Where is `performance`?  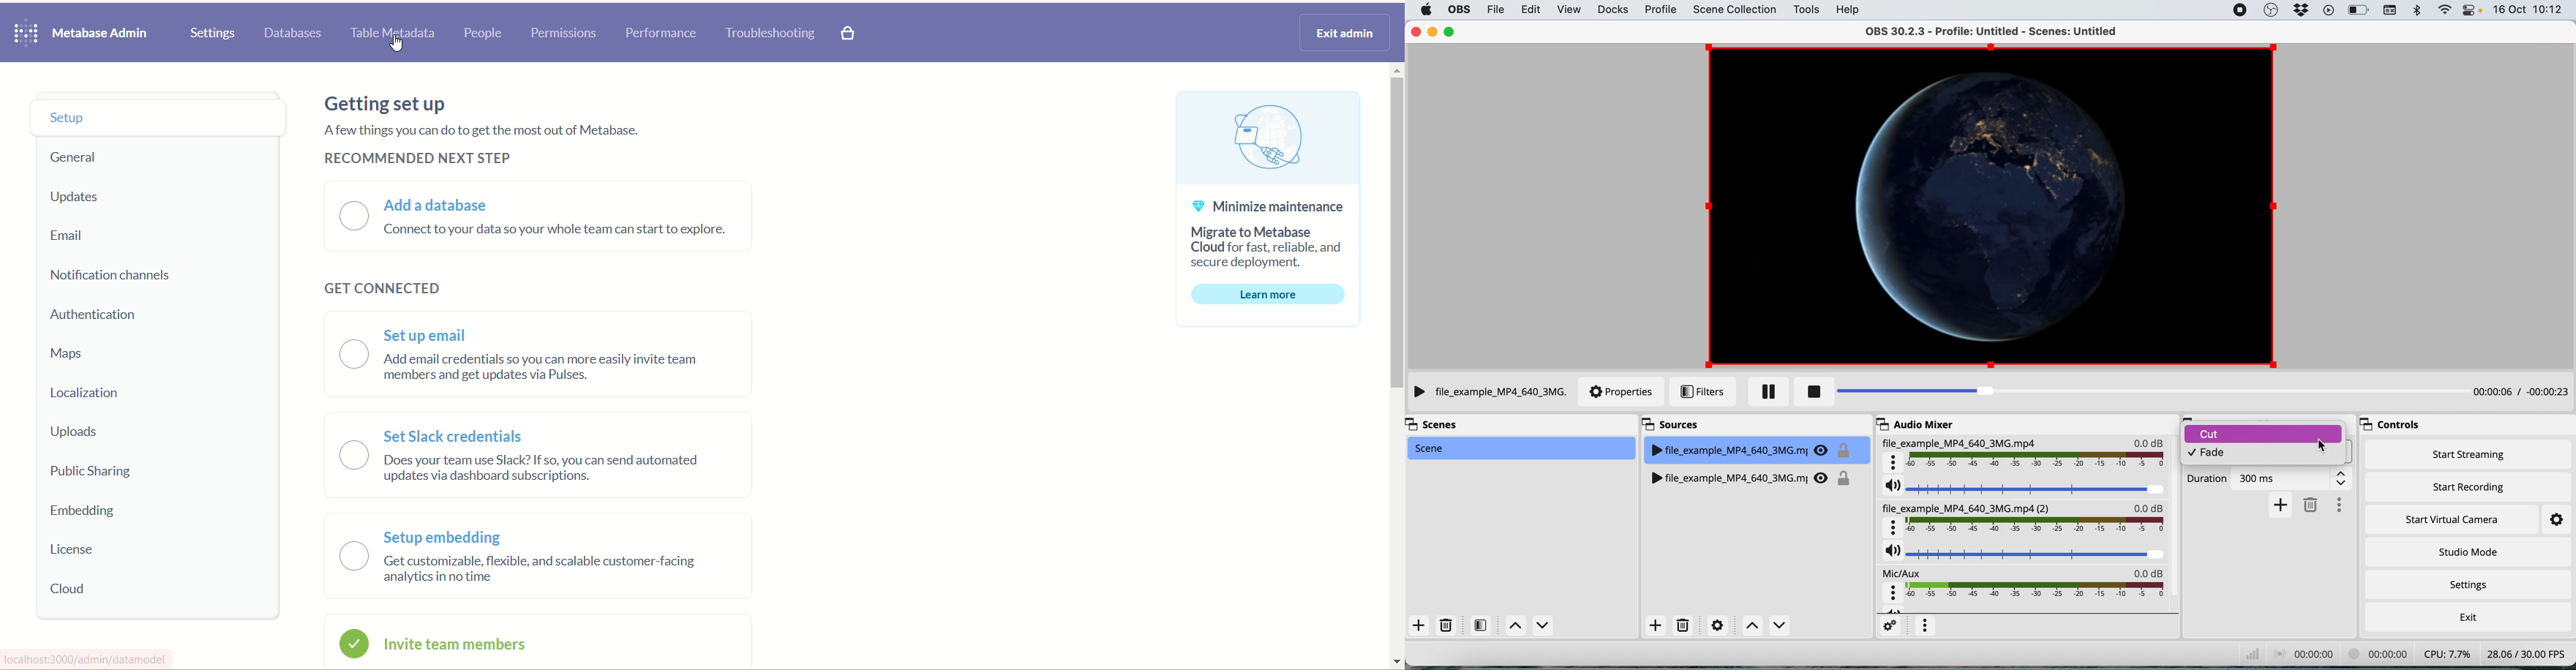
performance is located at coordinates (664, 32).